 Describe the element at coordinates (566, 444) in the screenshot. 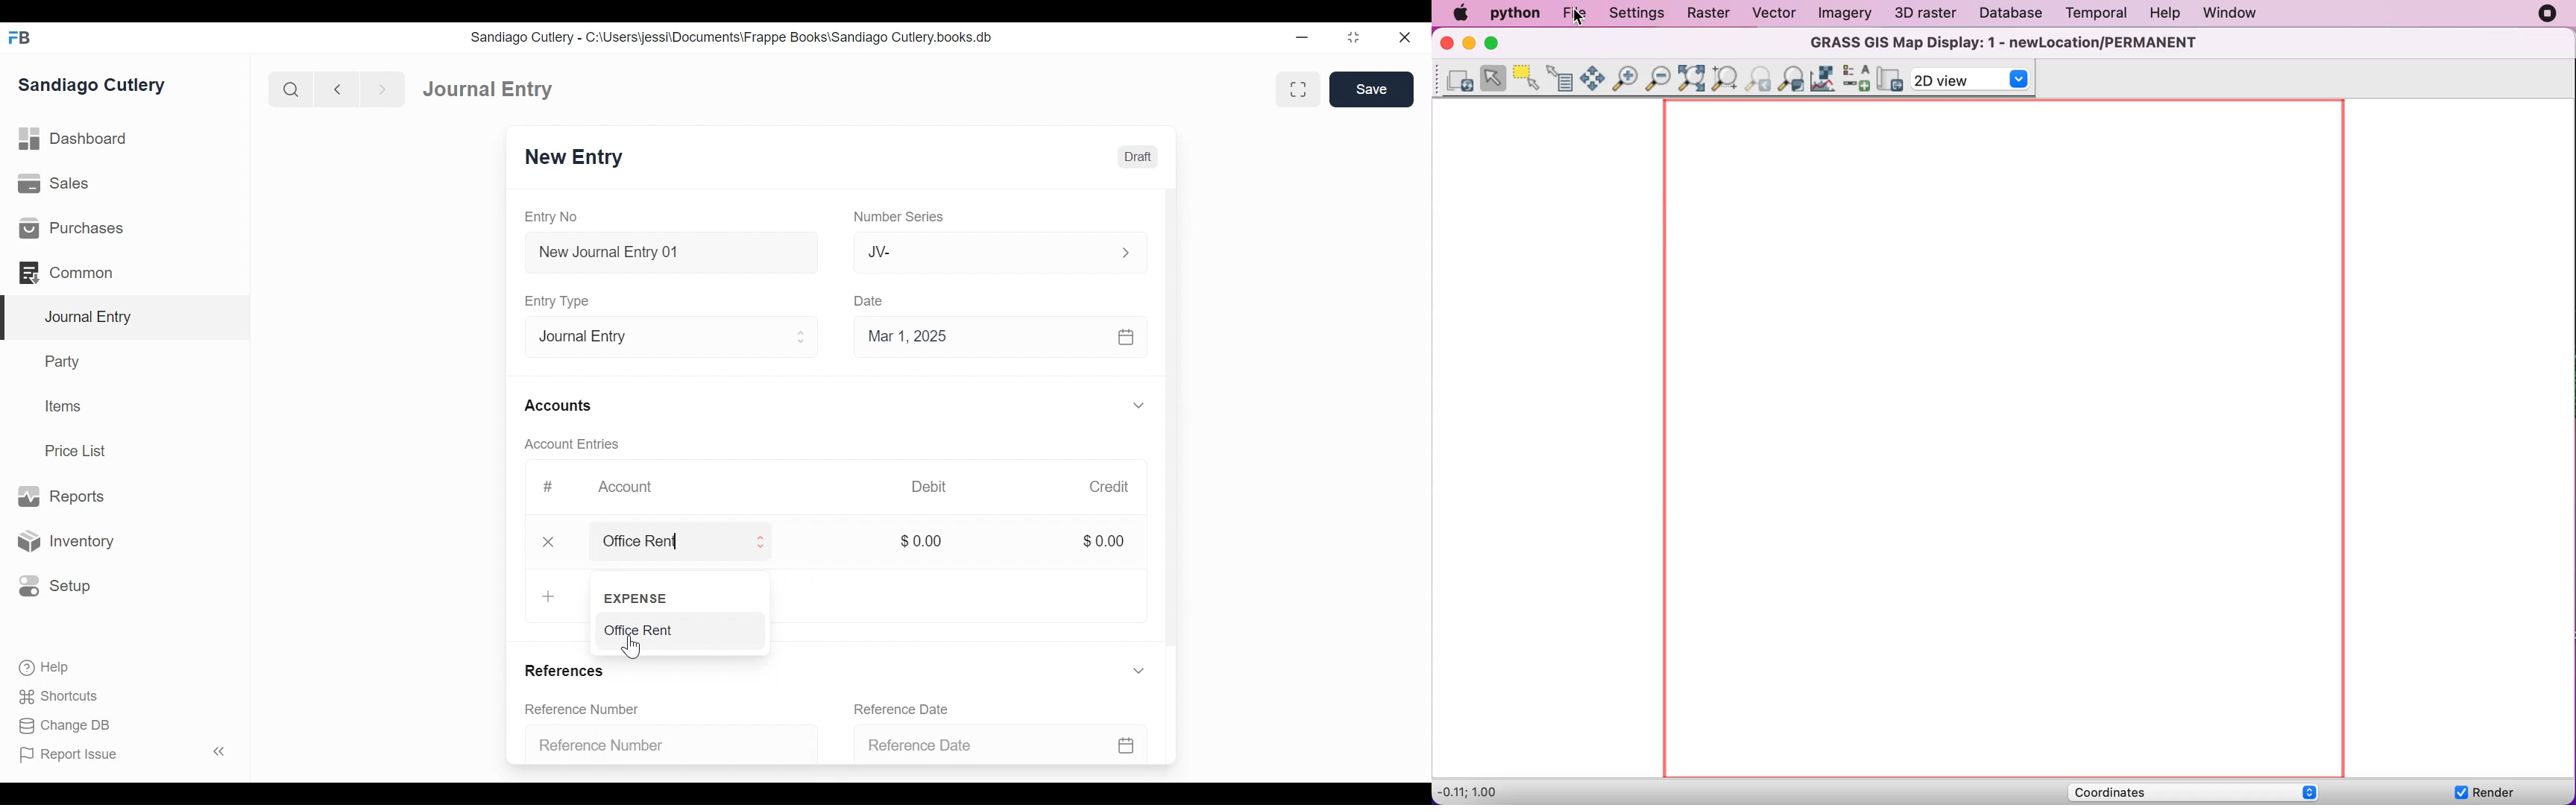

I see `Account Entries` at that location.